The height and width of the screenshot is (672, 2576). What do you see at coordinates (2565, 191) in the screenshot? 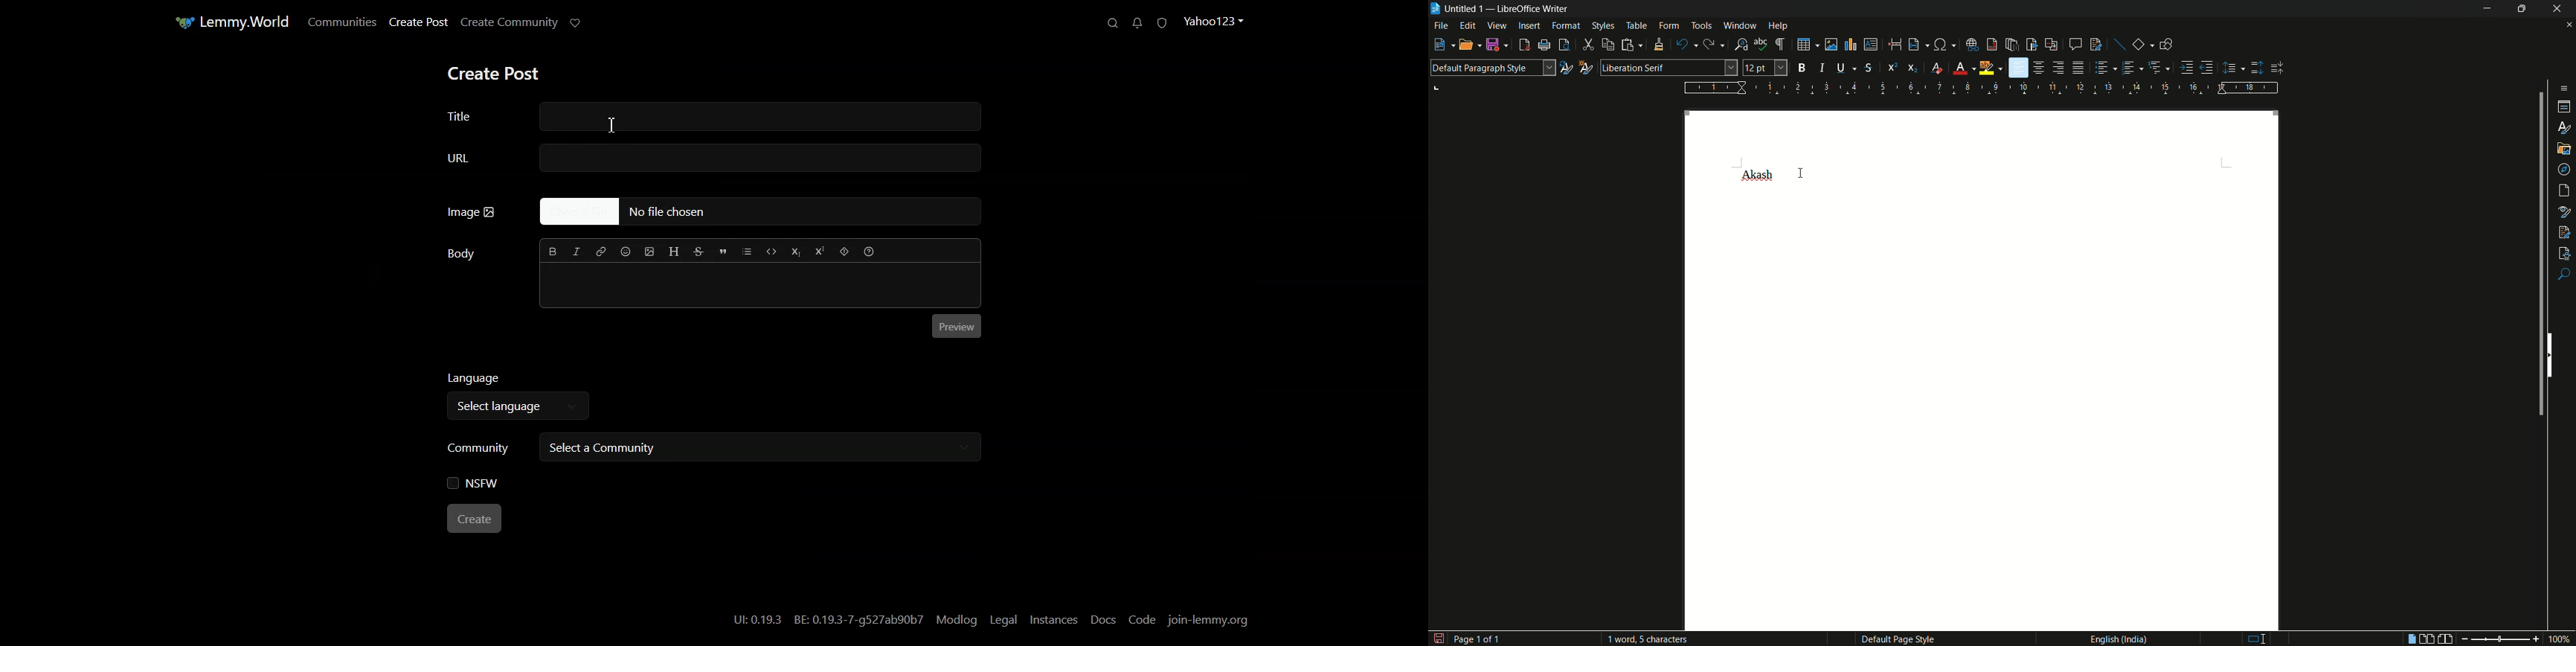
I see `page` at bounding box center [2565, 191].